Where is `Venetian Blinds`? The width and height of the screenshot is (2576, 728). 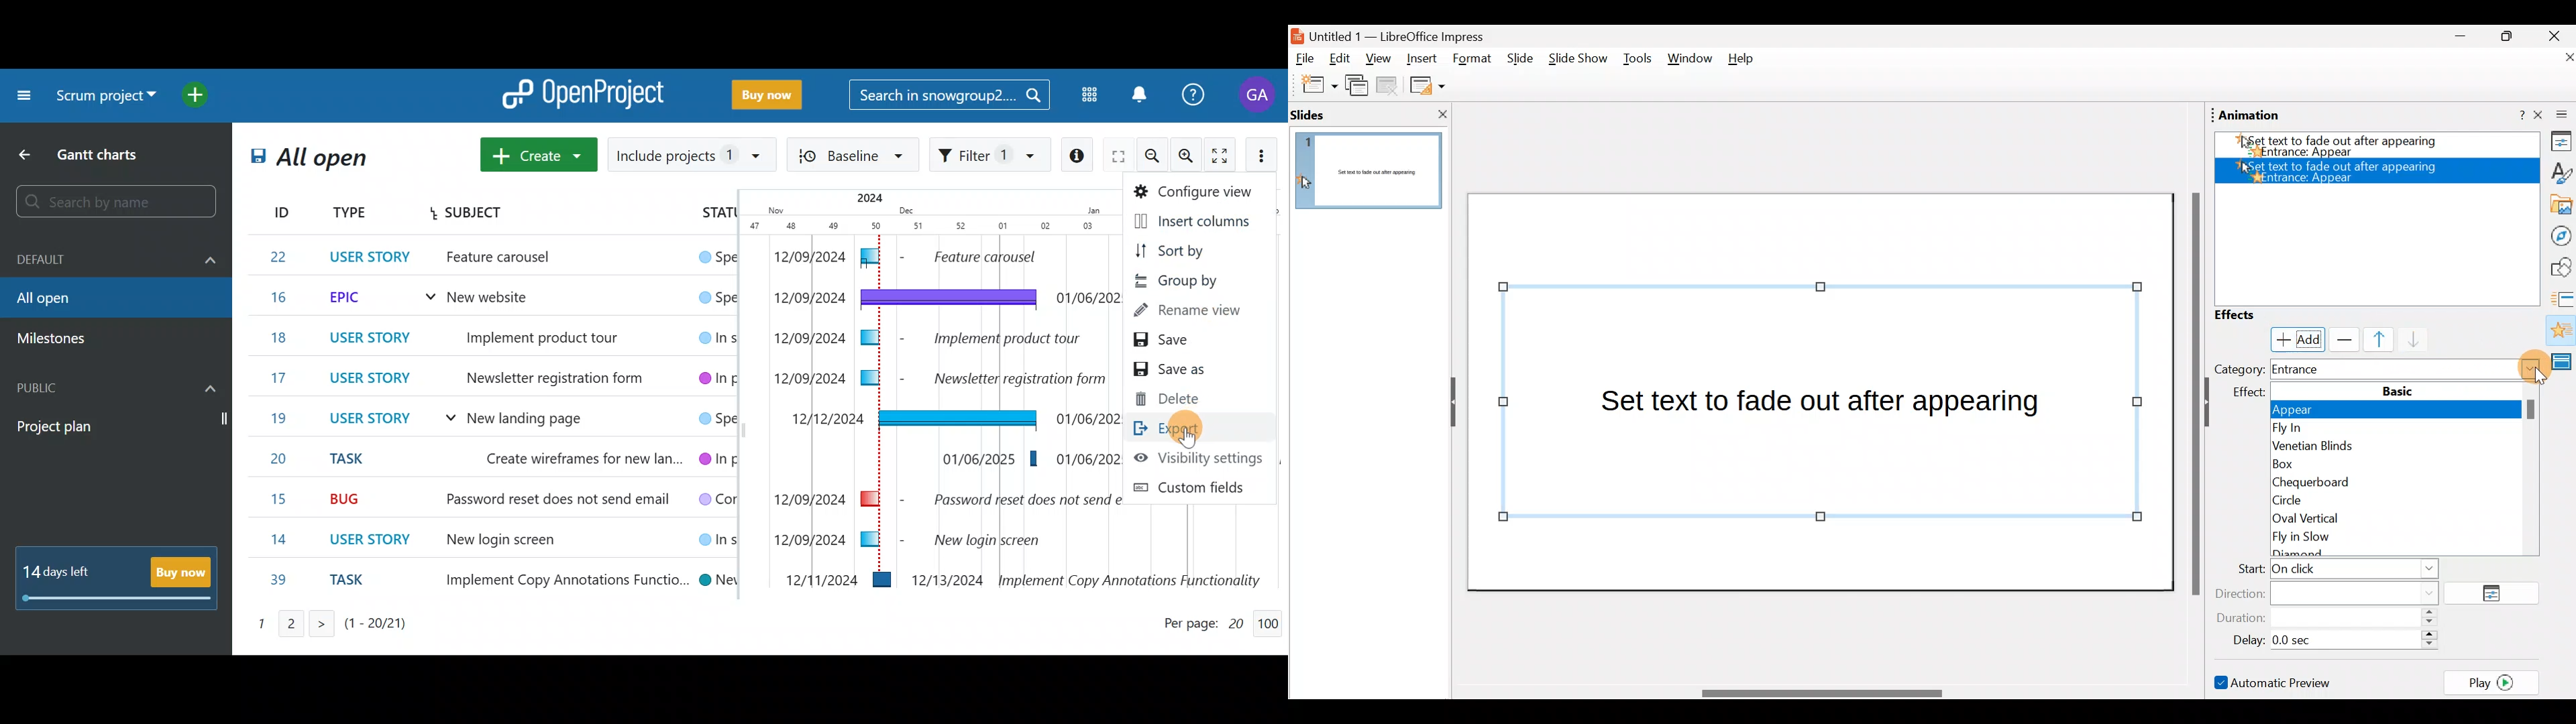
Venetian Blinds is located at coordinates (2395, 448).